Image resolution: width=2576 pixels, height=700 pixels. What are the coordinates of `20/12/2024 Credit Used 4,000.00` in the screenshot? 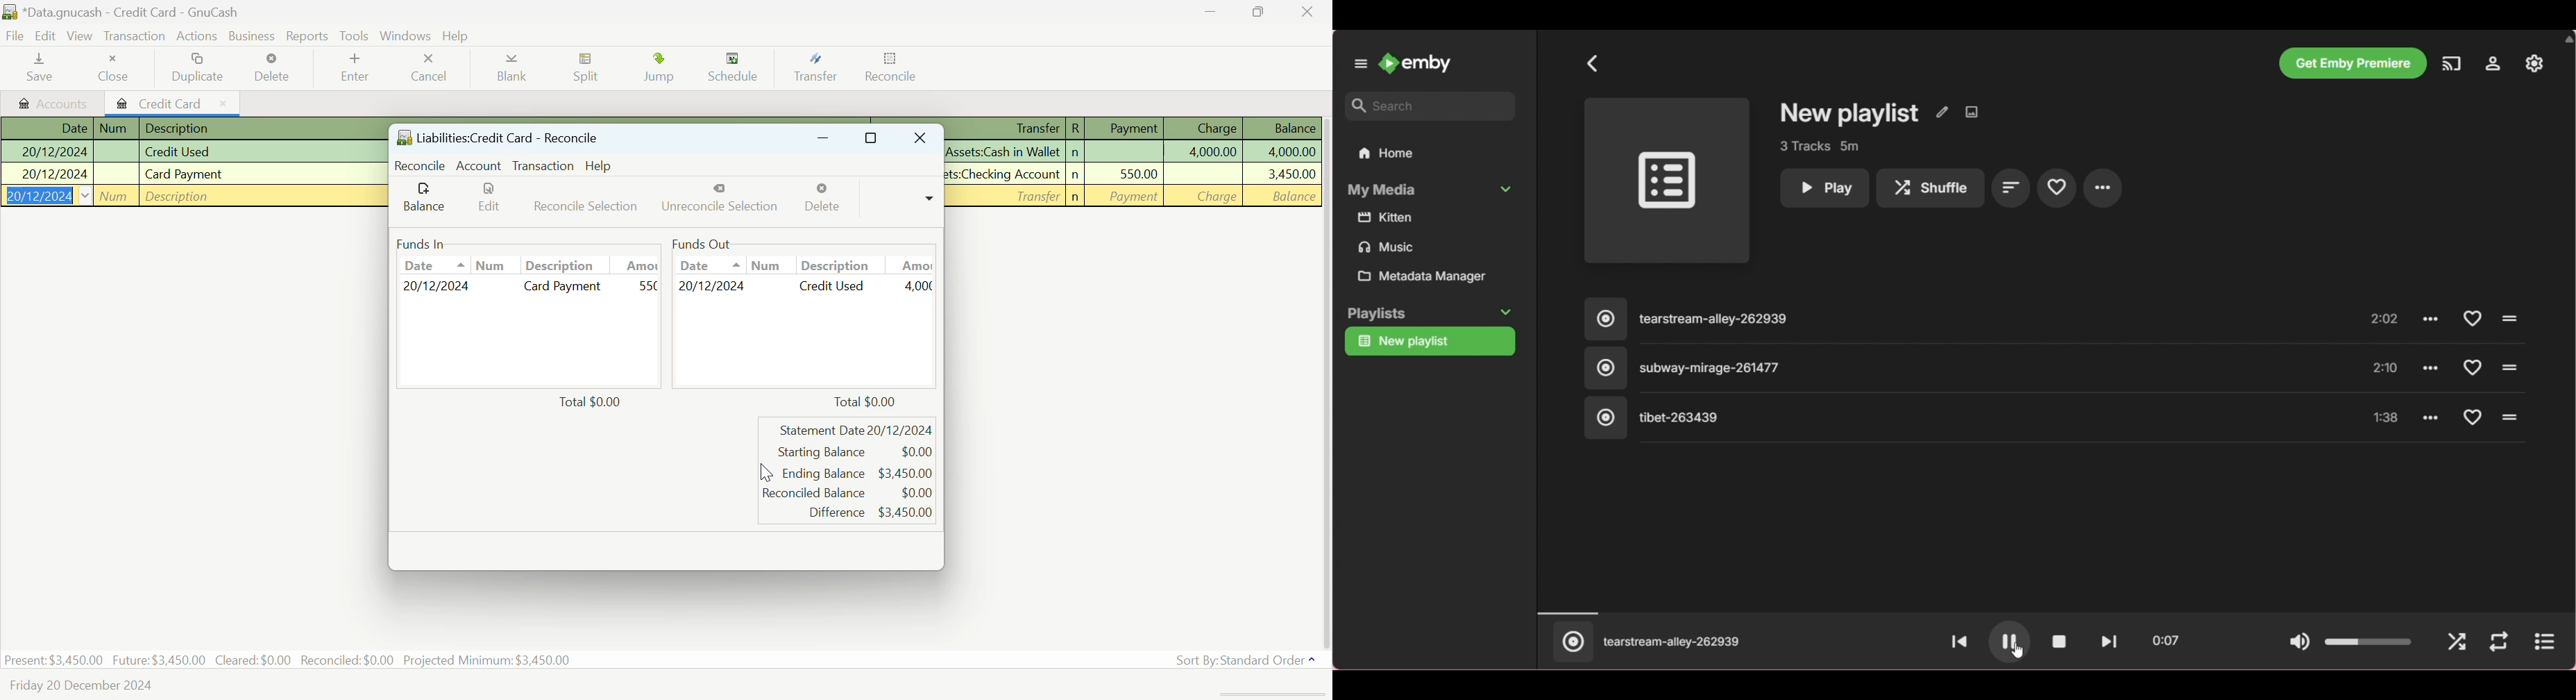 It's located at (804, 285).